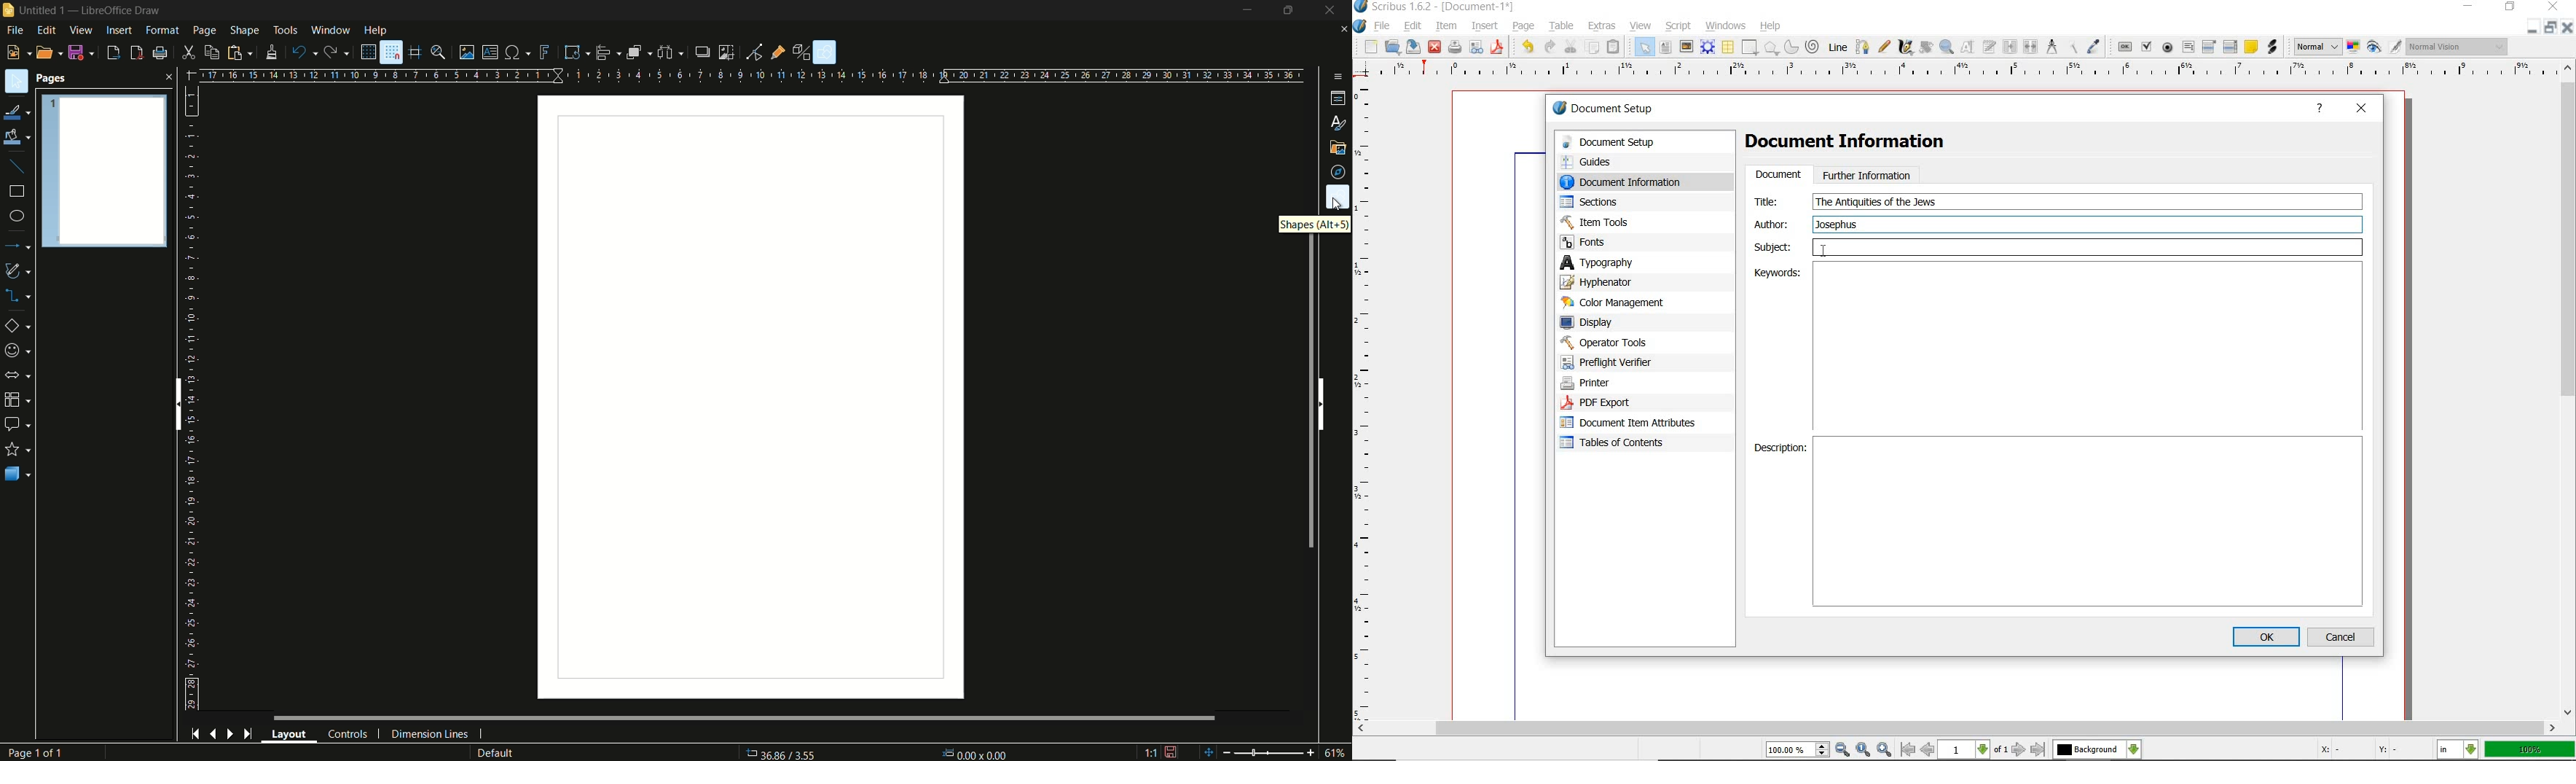  I want to click on arrange, so click(639, 54).